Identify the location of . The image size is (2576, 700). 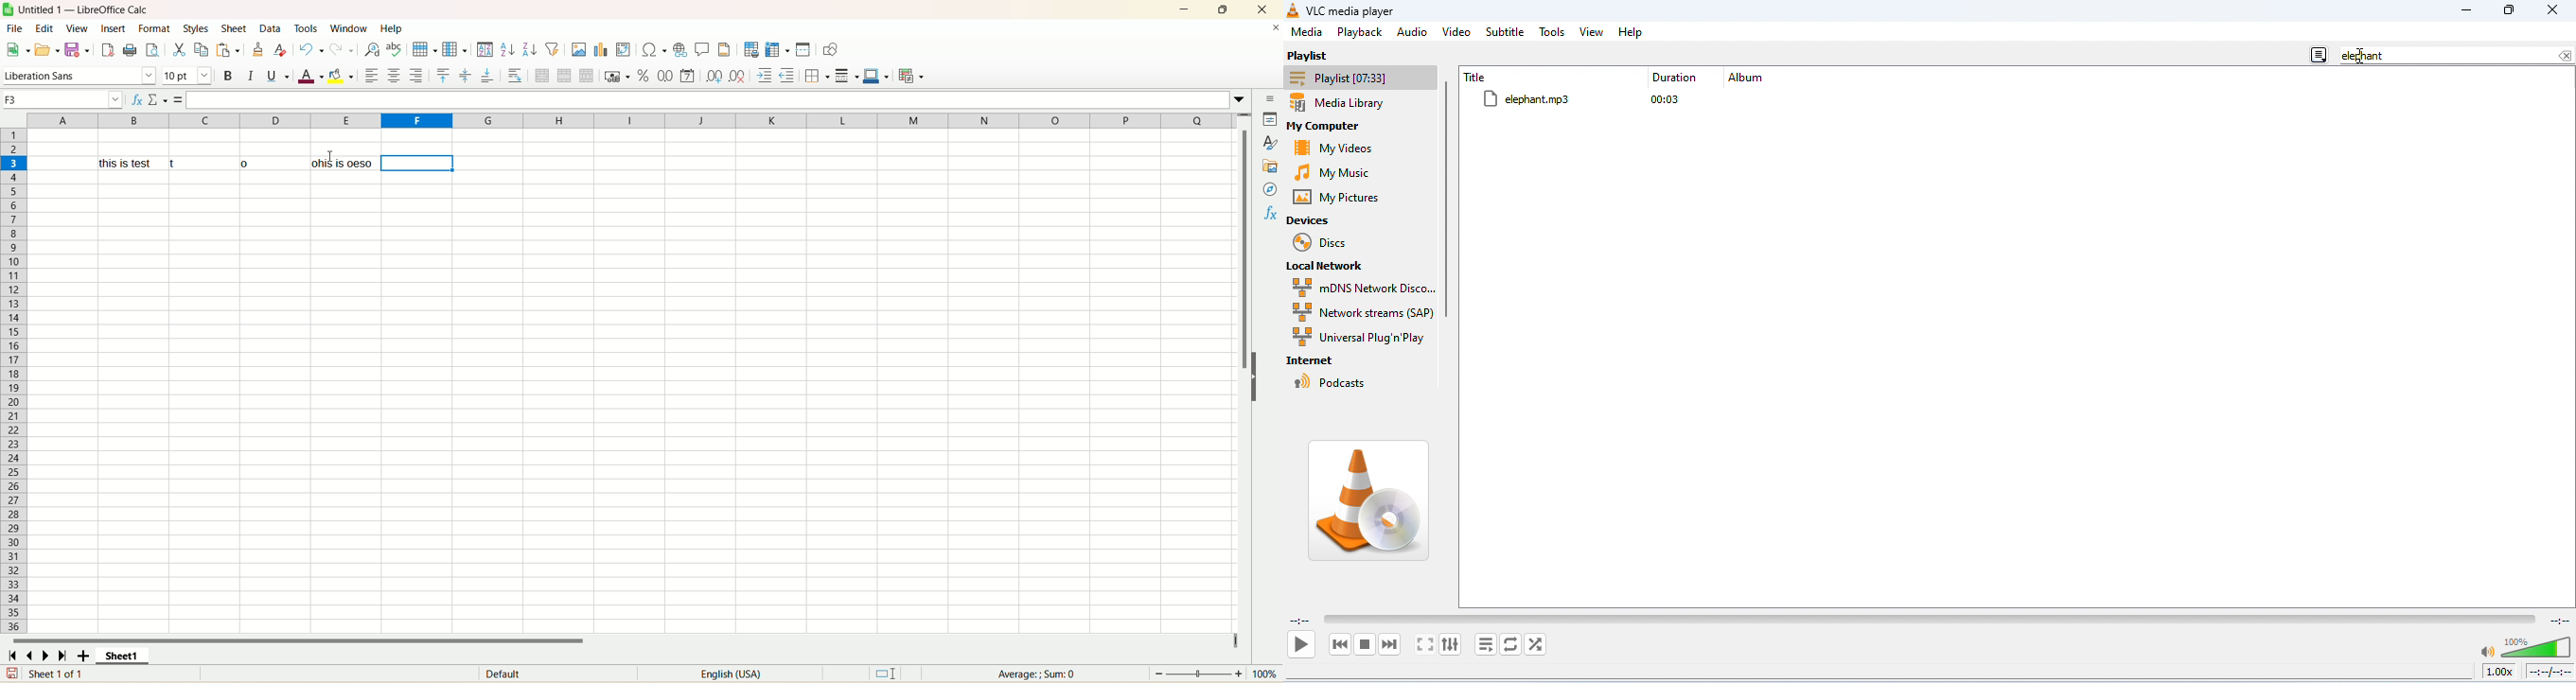
(1677, 79).